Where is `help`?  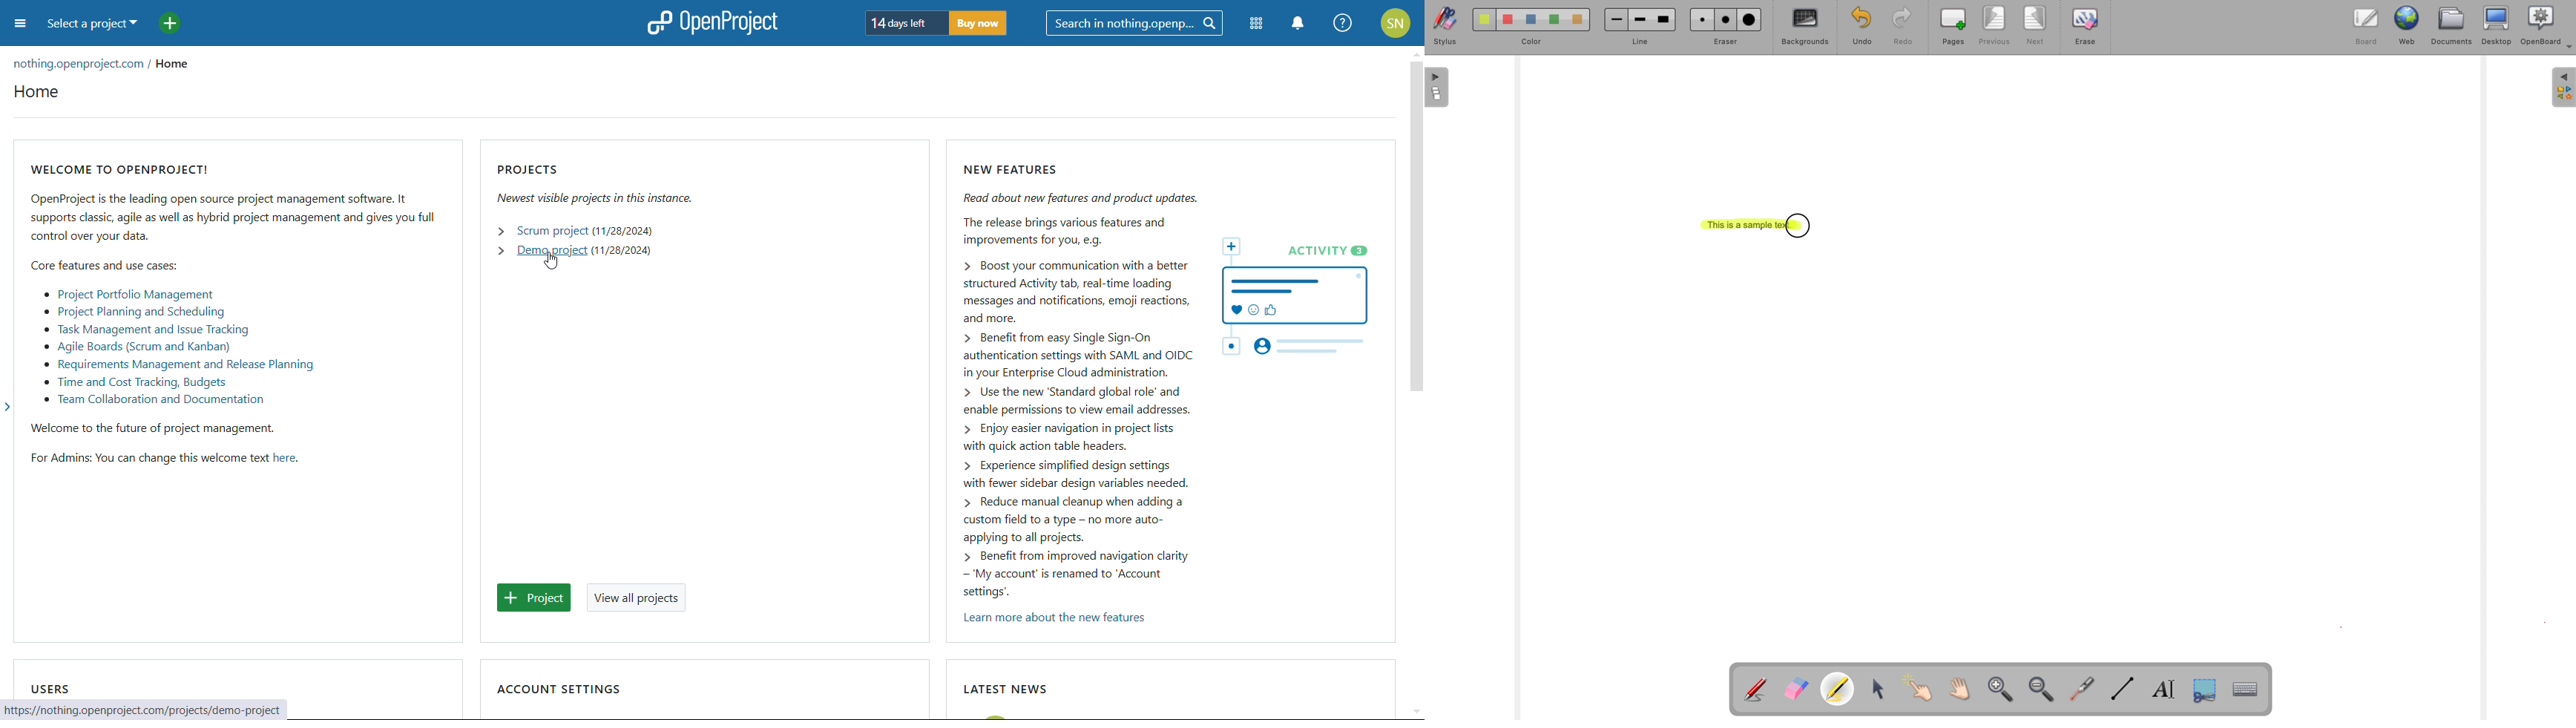
help is located at coordinates (1344, 23).